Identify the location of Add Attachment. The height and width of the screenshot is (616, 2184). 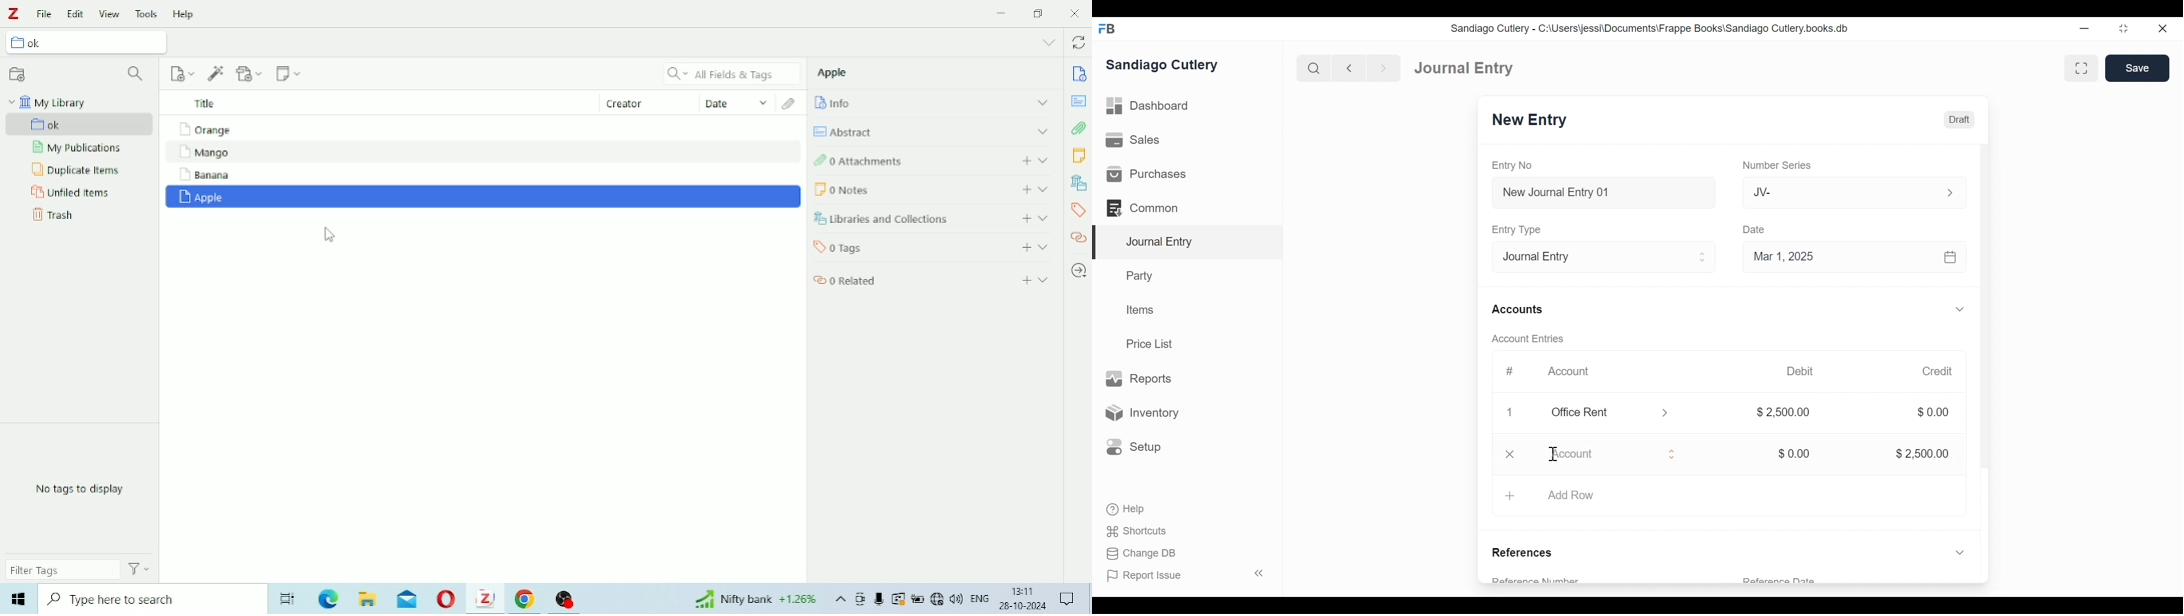
(251, 75).